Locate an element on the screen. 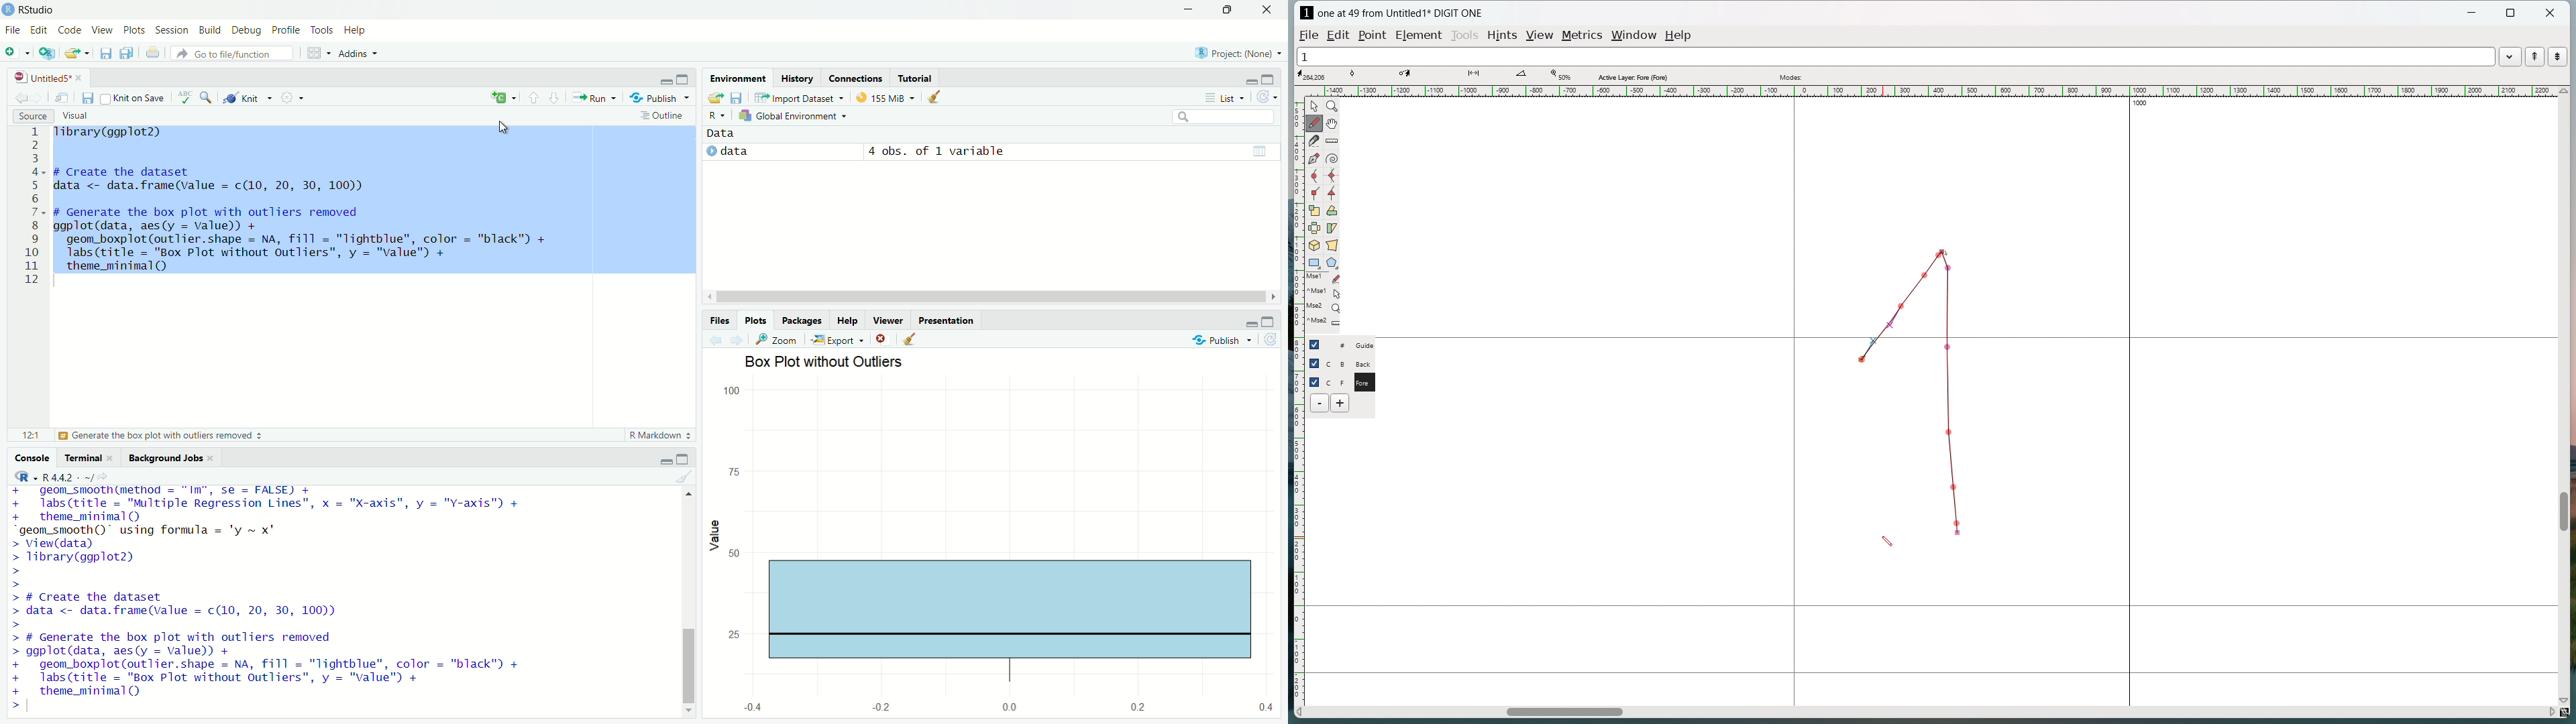 This screenshot has height=728, width=2576. minimise is located at coordinates (659, 81).